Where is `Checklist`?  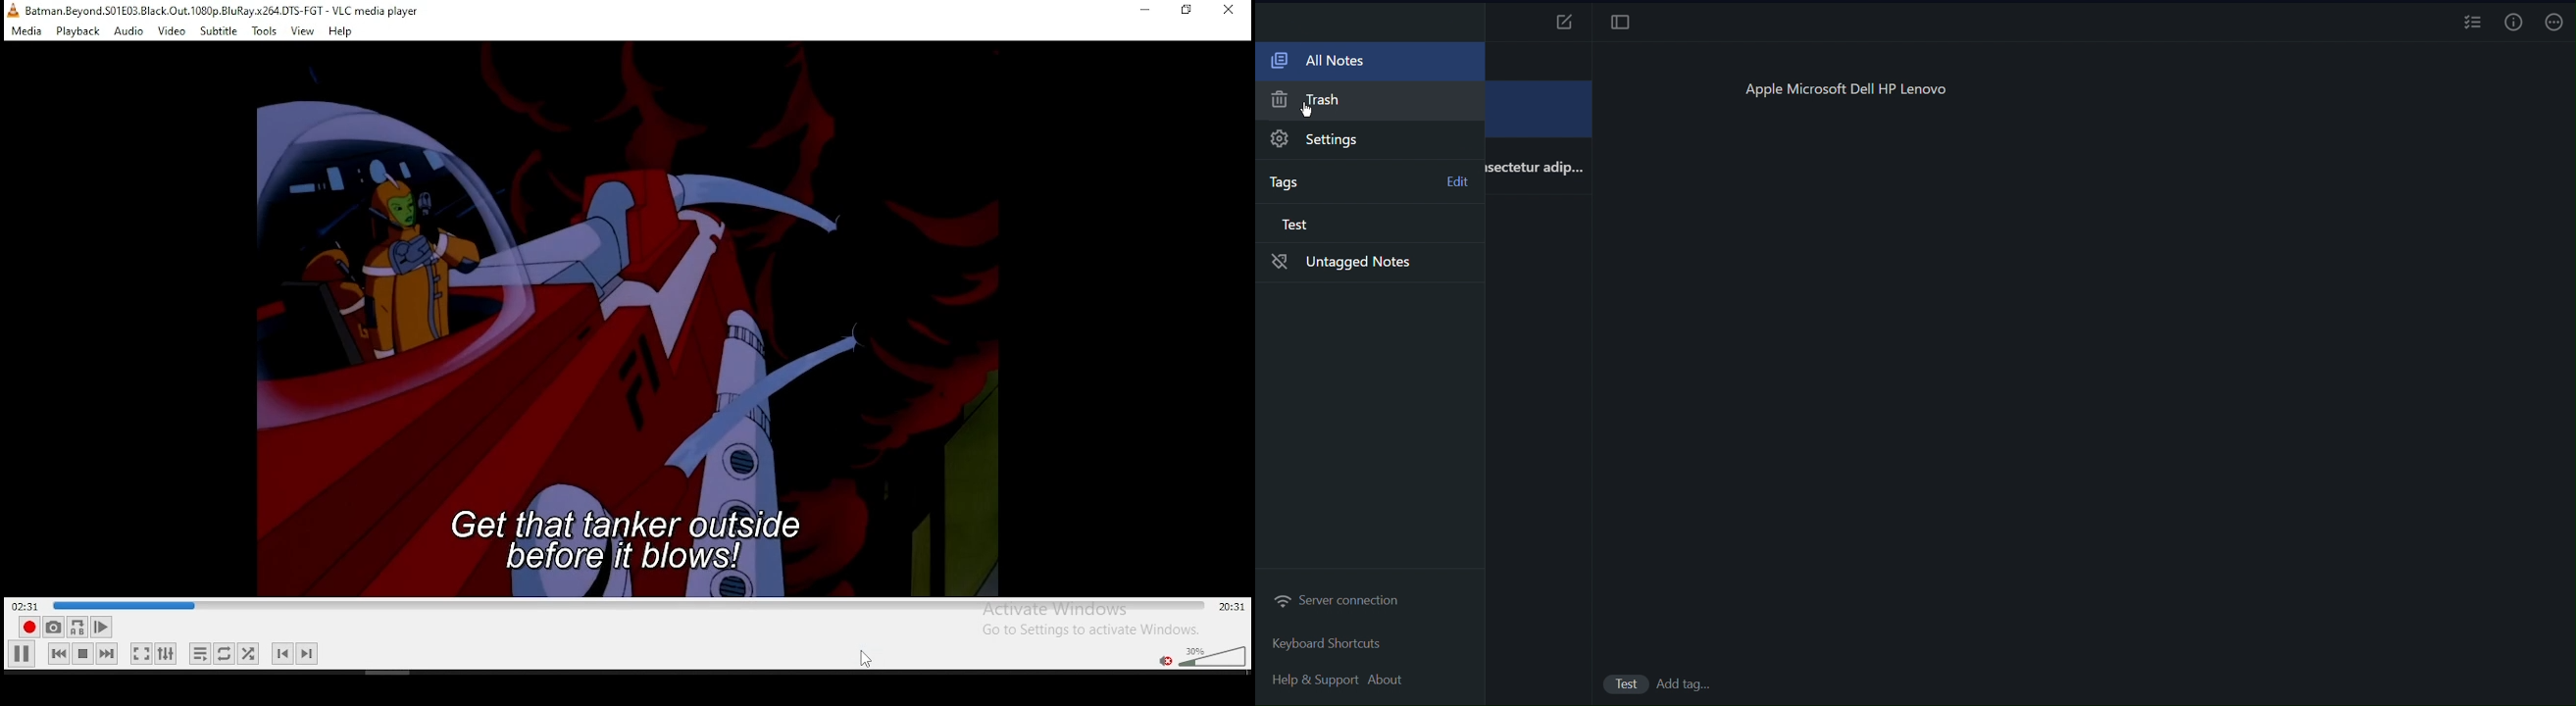 Checklist is located at coordinates (2472, 21).